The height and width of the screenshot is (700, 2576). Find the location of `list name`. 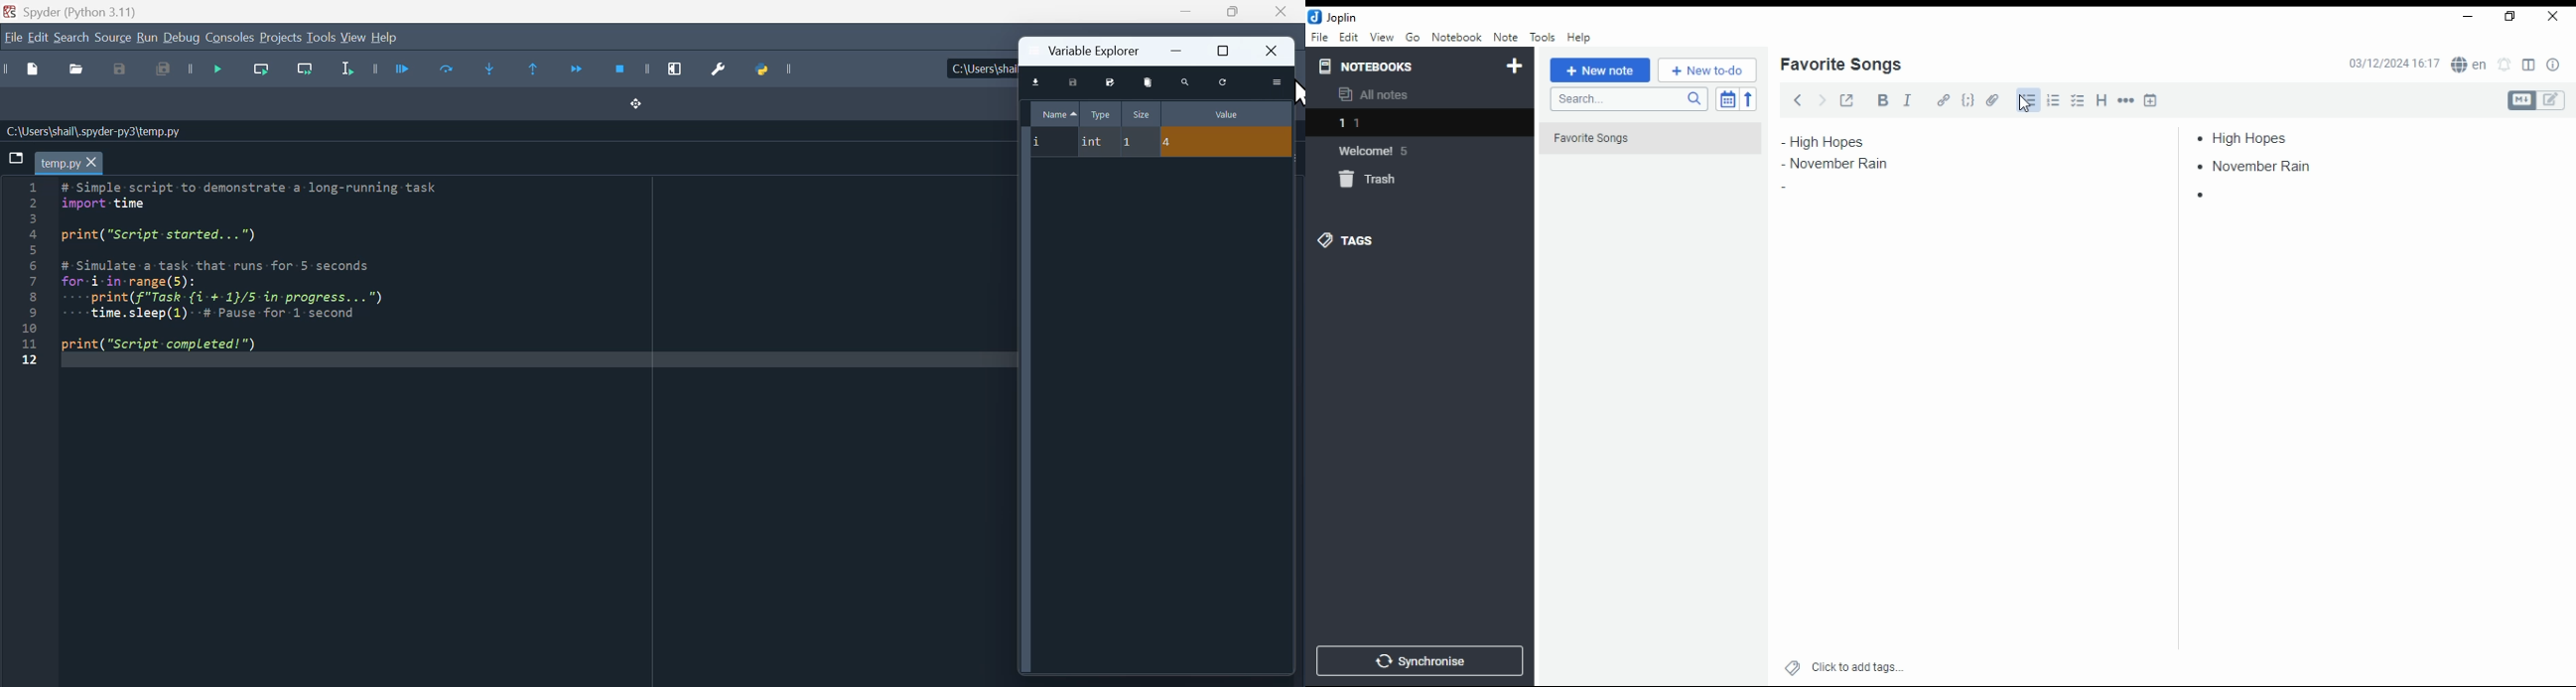

list name is located at coordinates (1840, 66).